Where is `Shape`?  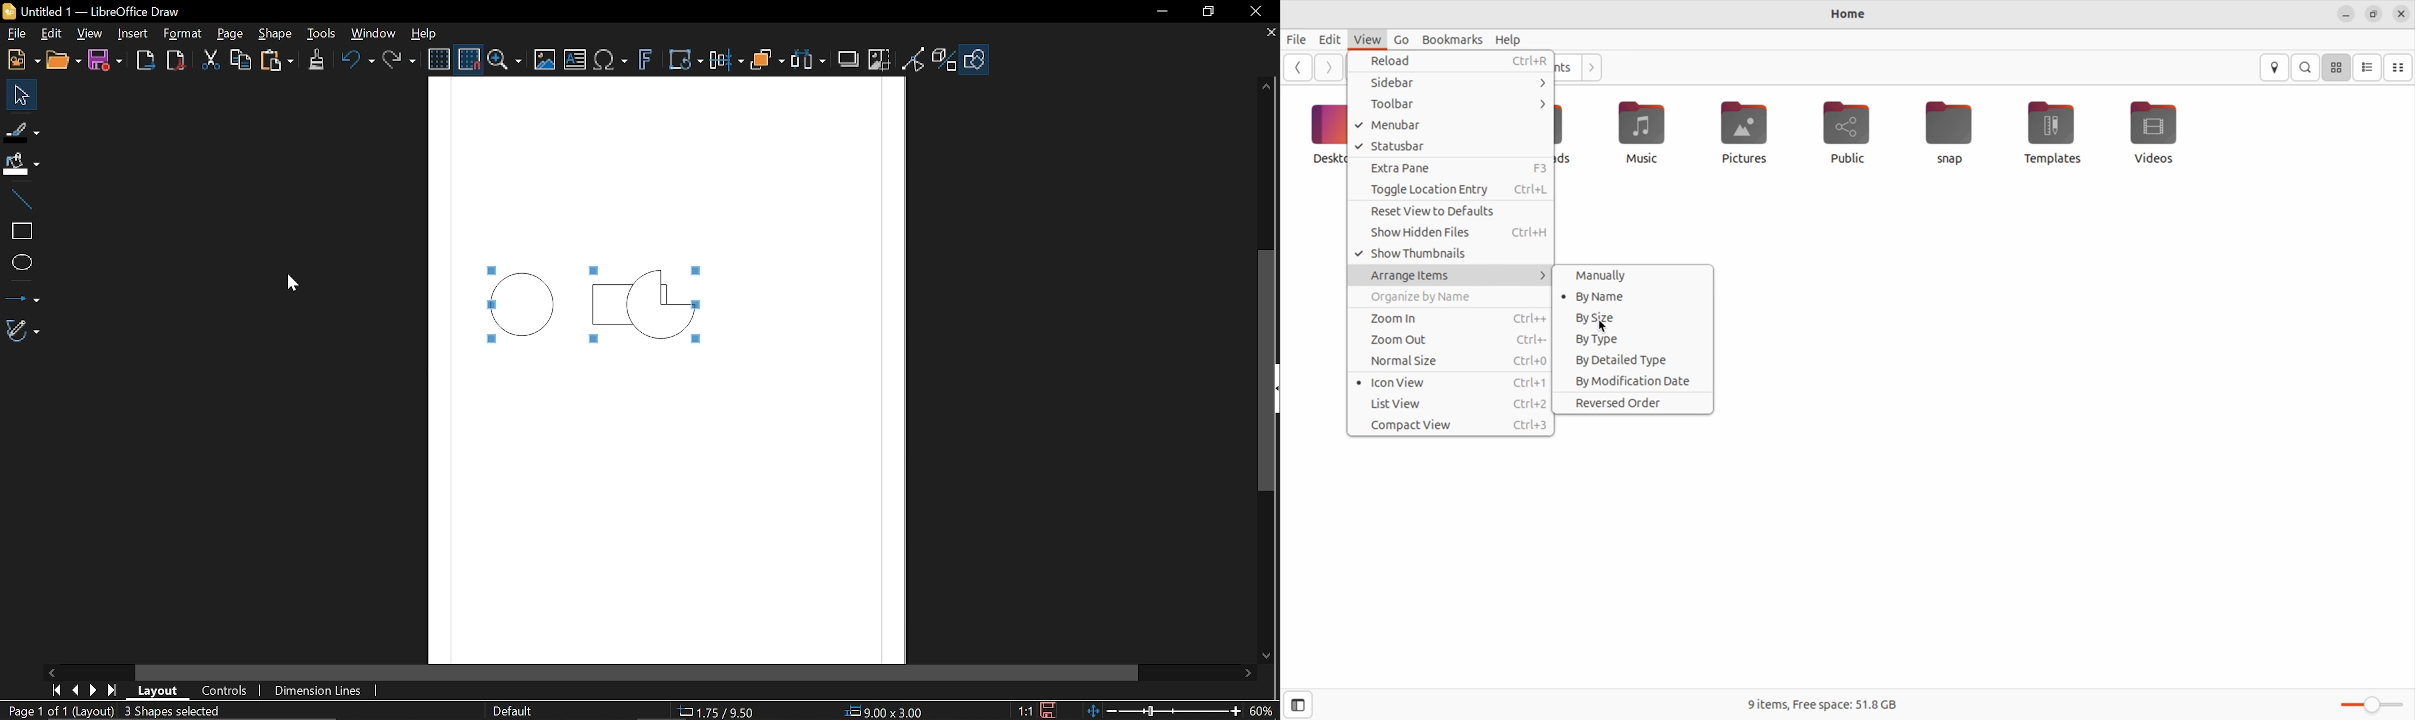 Shape is located at coordinates (274, 35).